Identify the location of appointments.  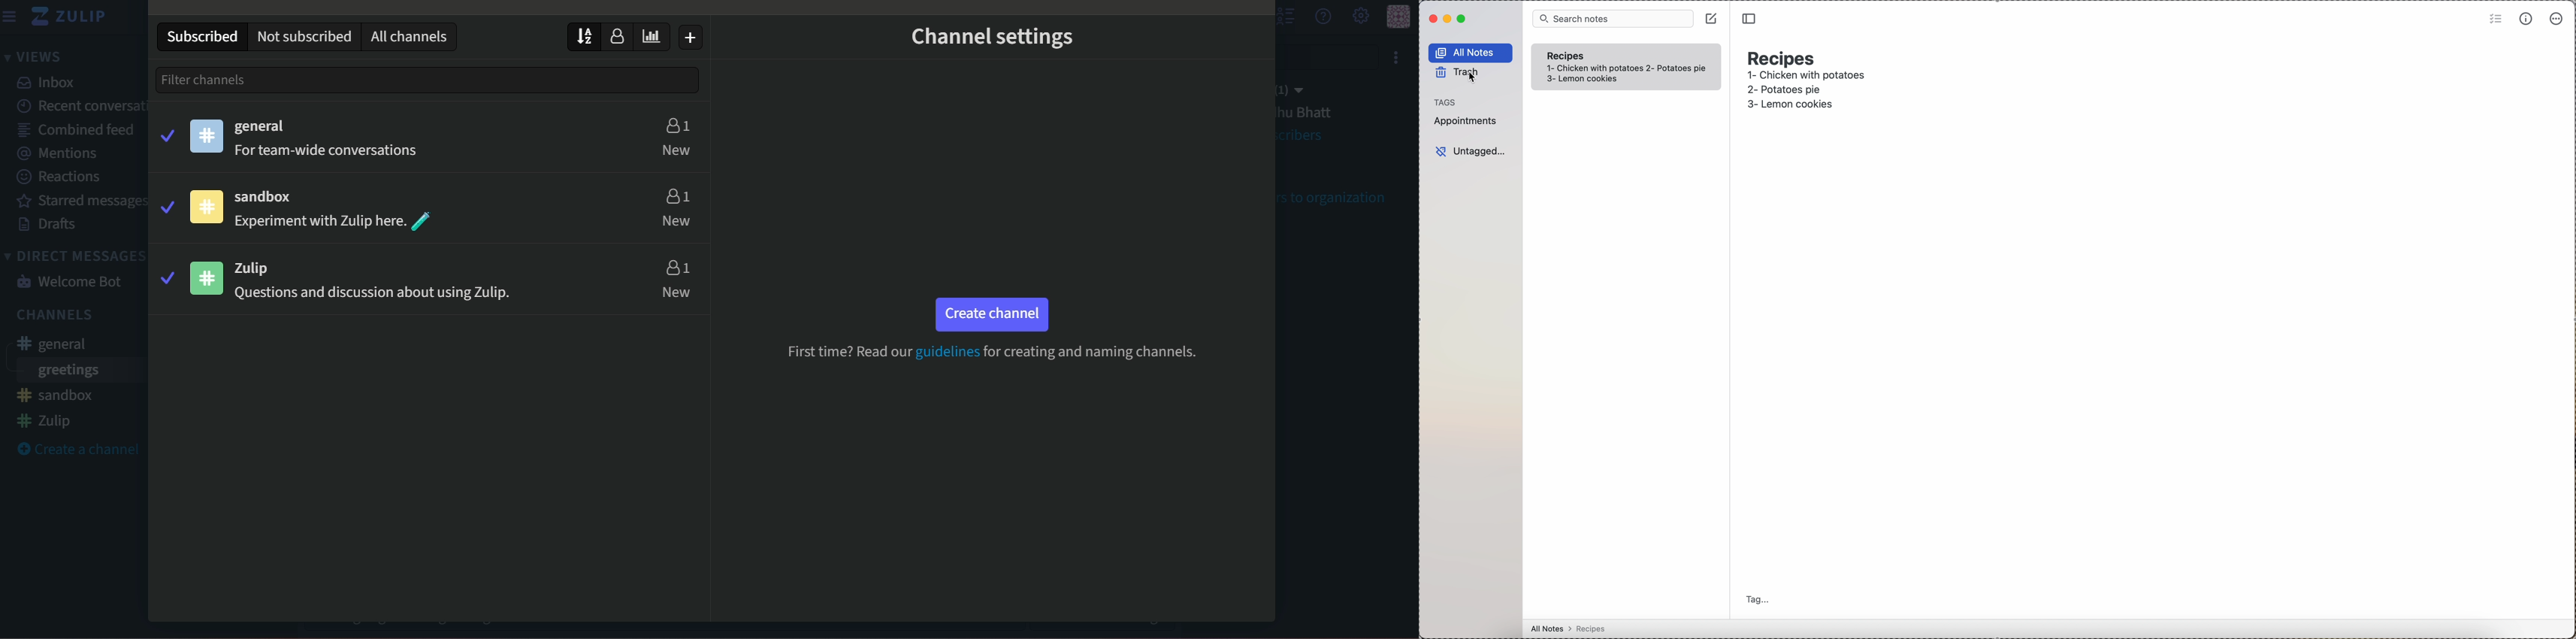
(1469, 121).